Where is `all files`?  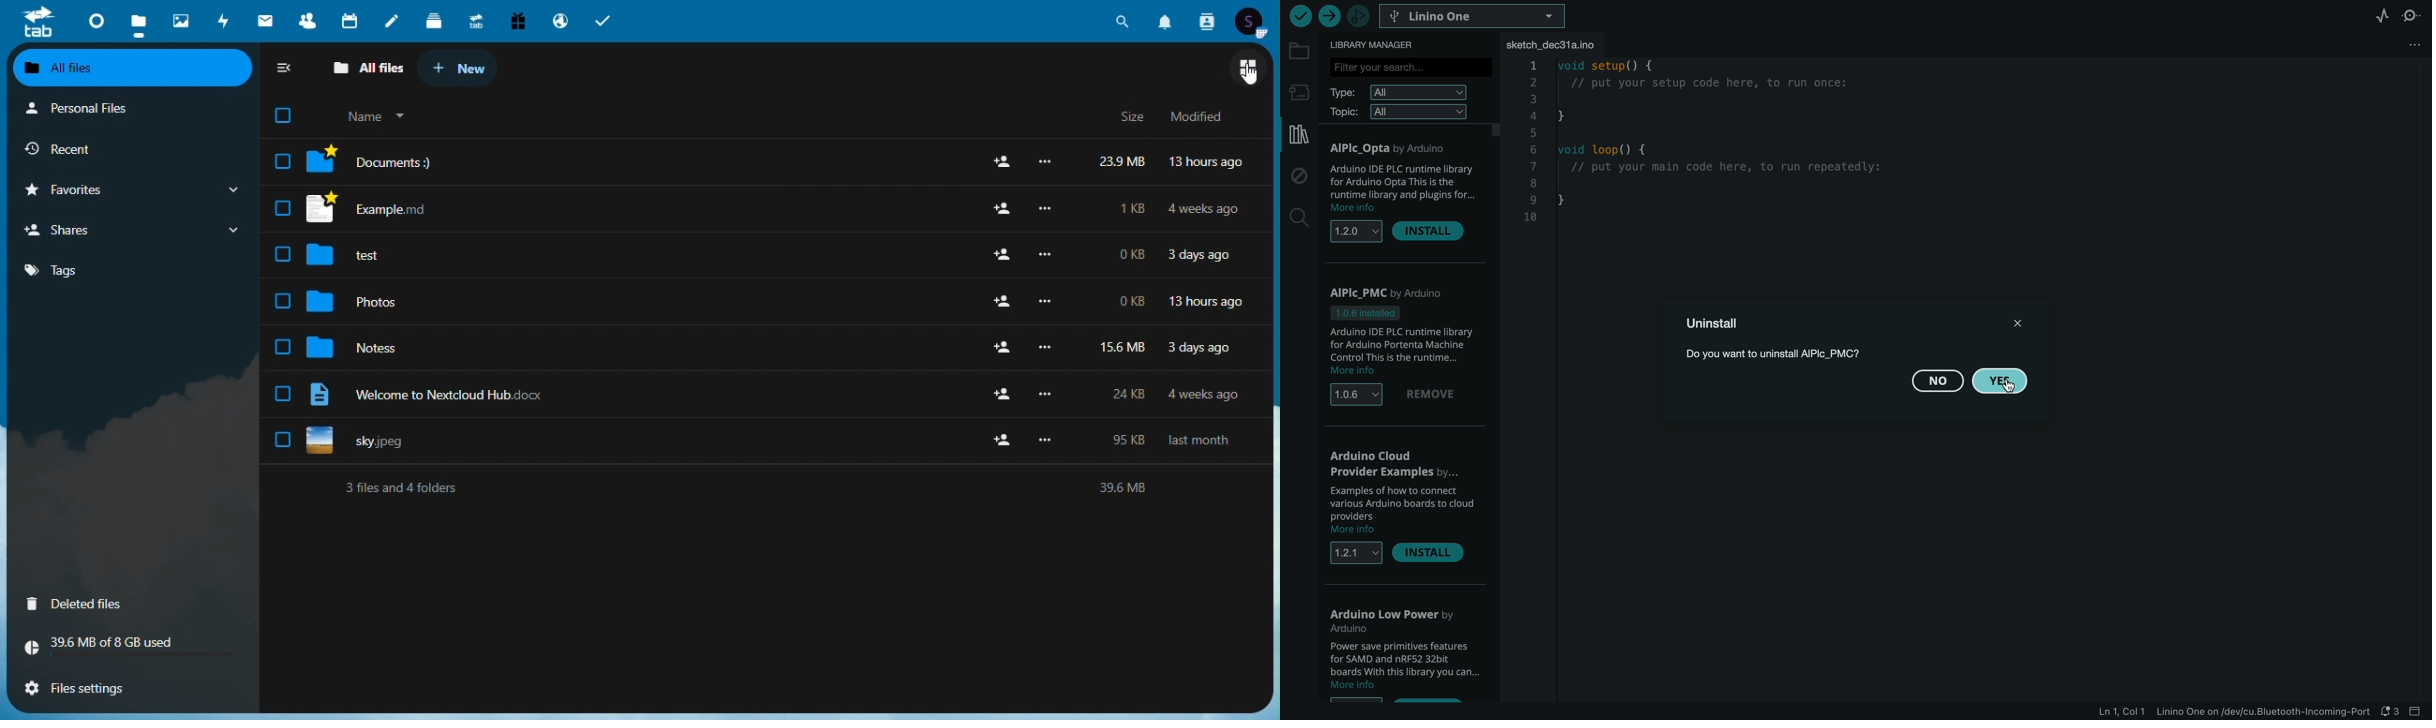 all files is located at coordinates (364, 66).